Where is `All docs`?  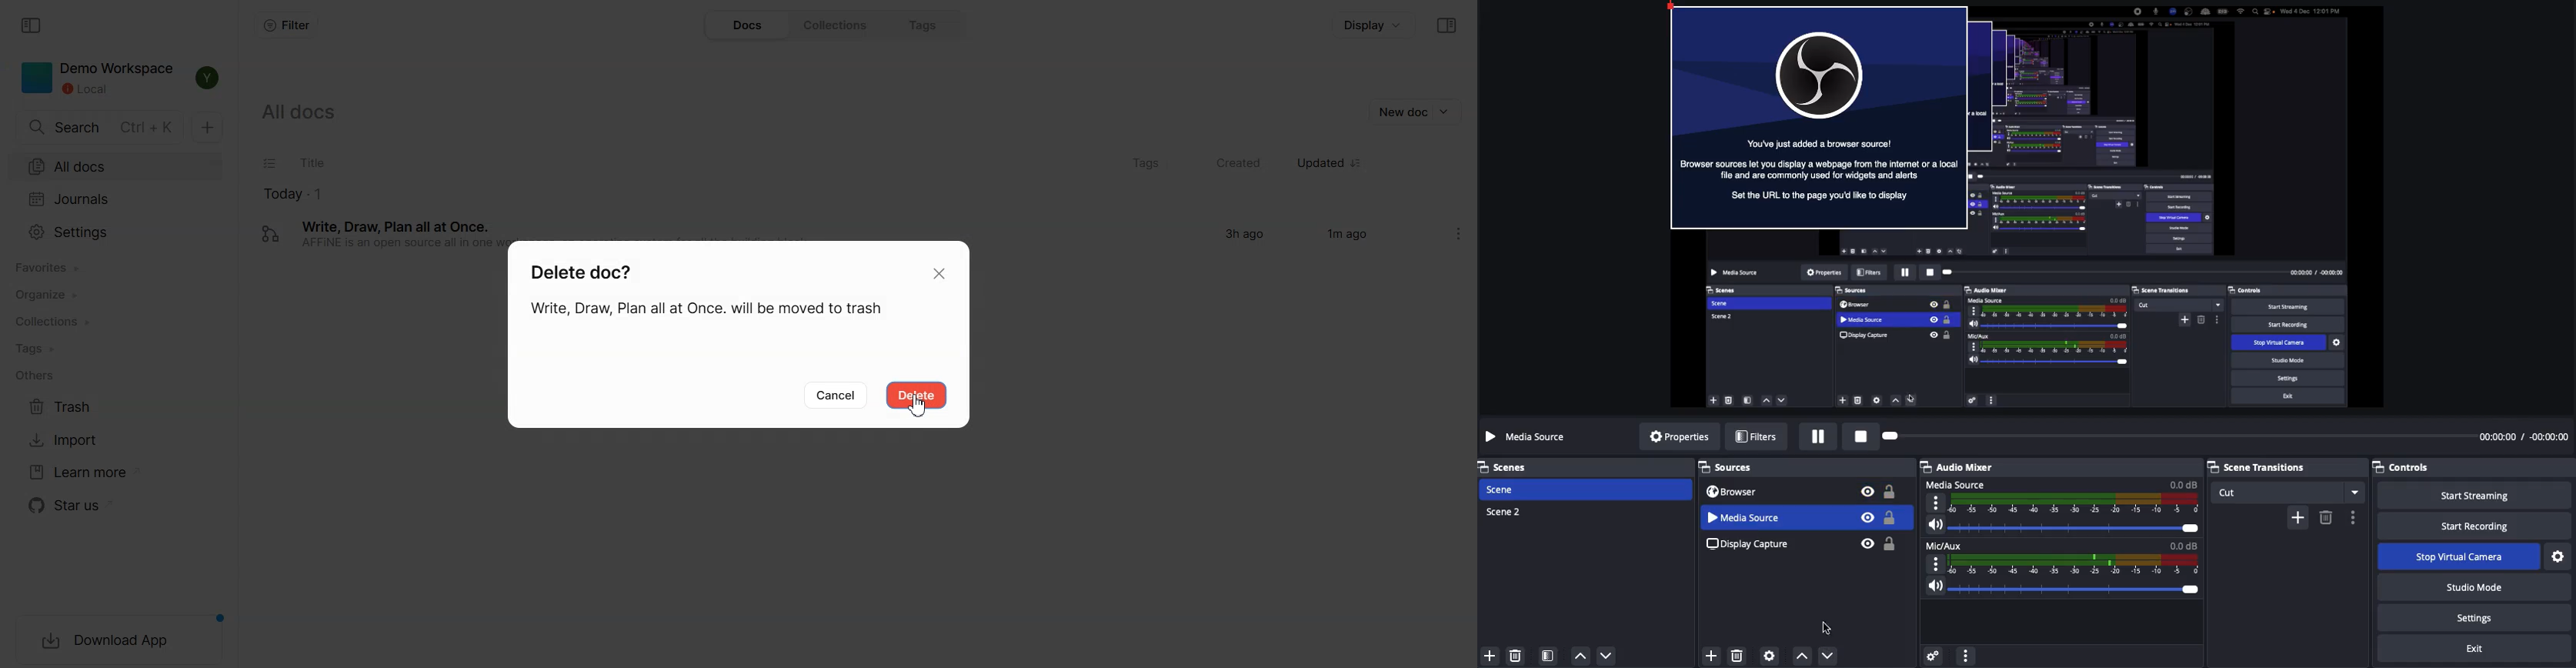 All docs is located at coordinates (306, 110).